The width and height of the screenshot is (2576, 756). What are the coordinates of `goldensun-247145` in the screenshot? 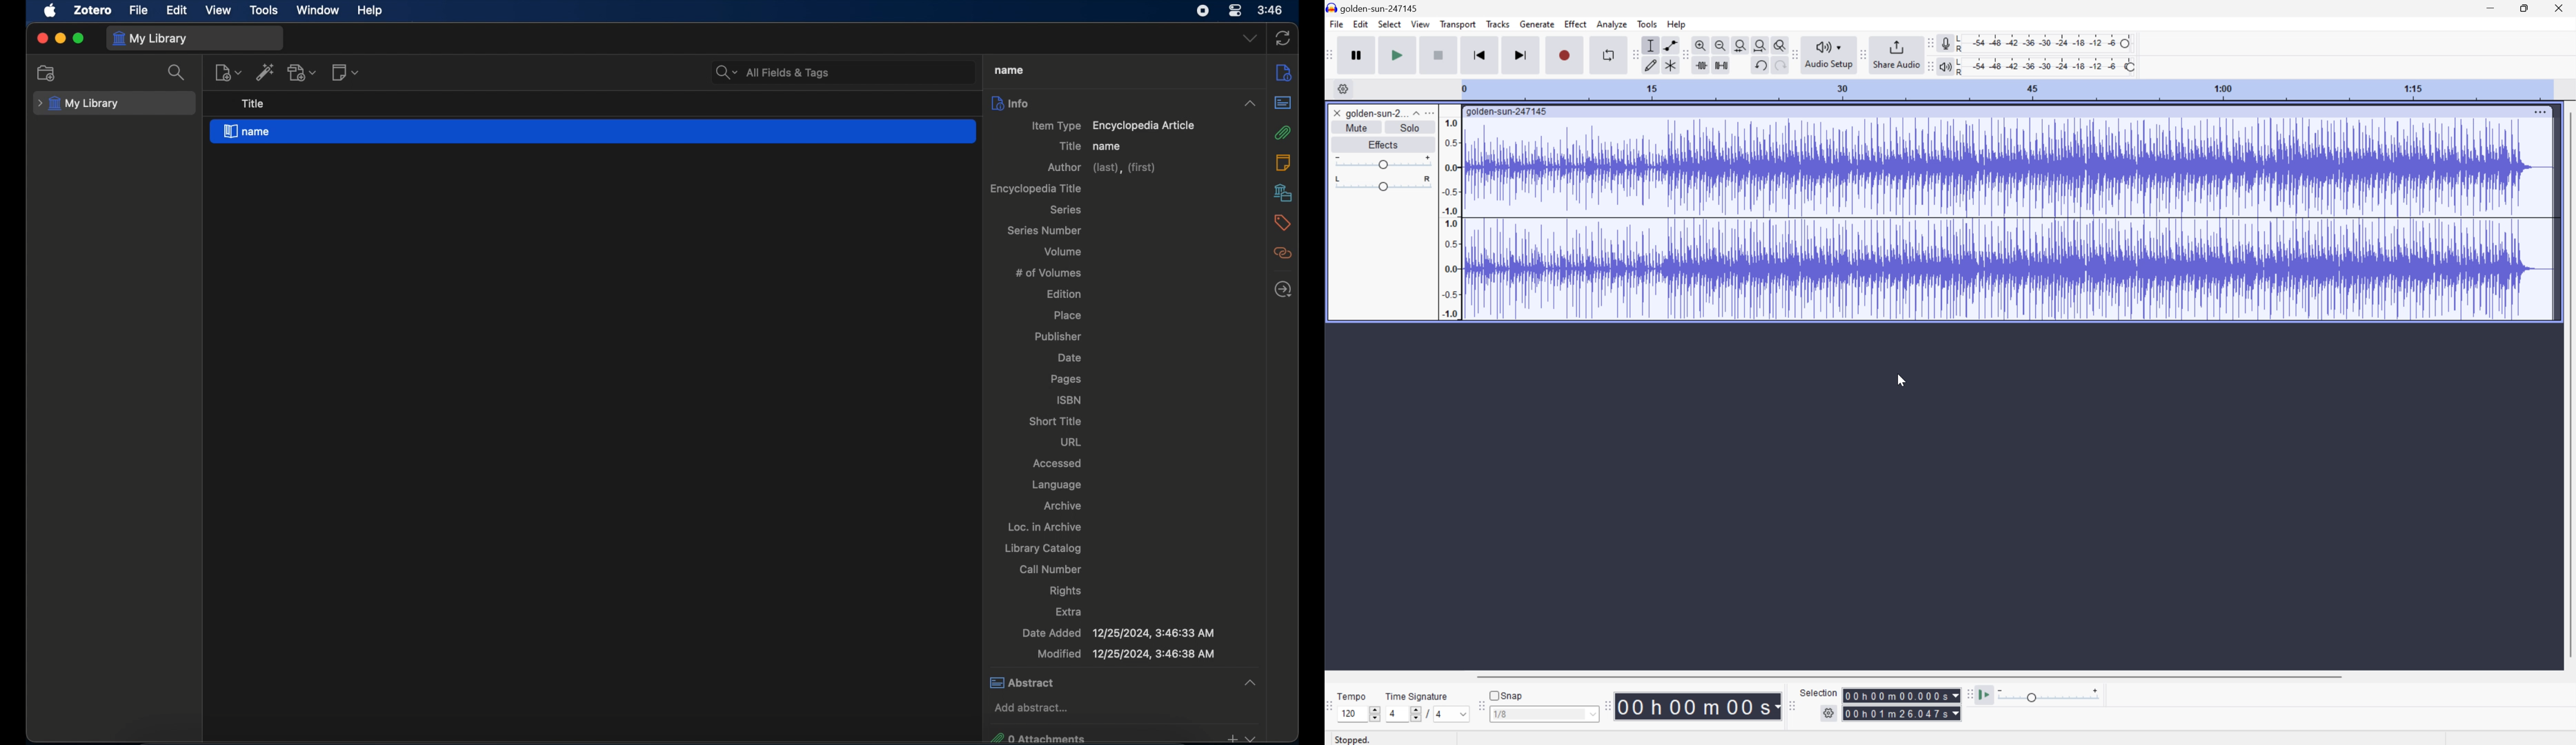 It's located at (1373, 8).